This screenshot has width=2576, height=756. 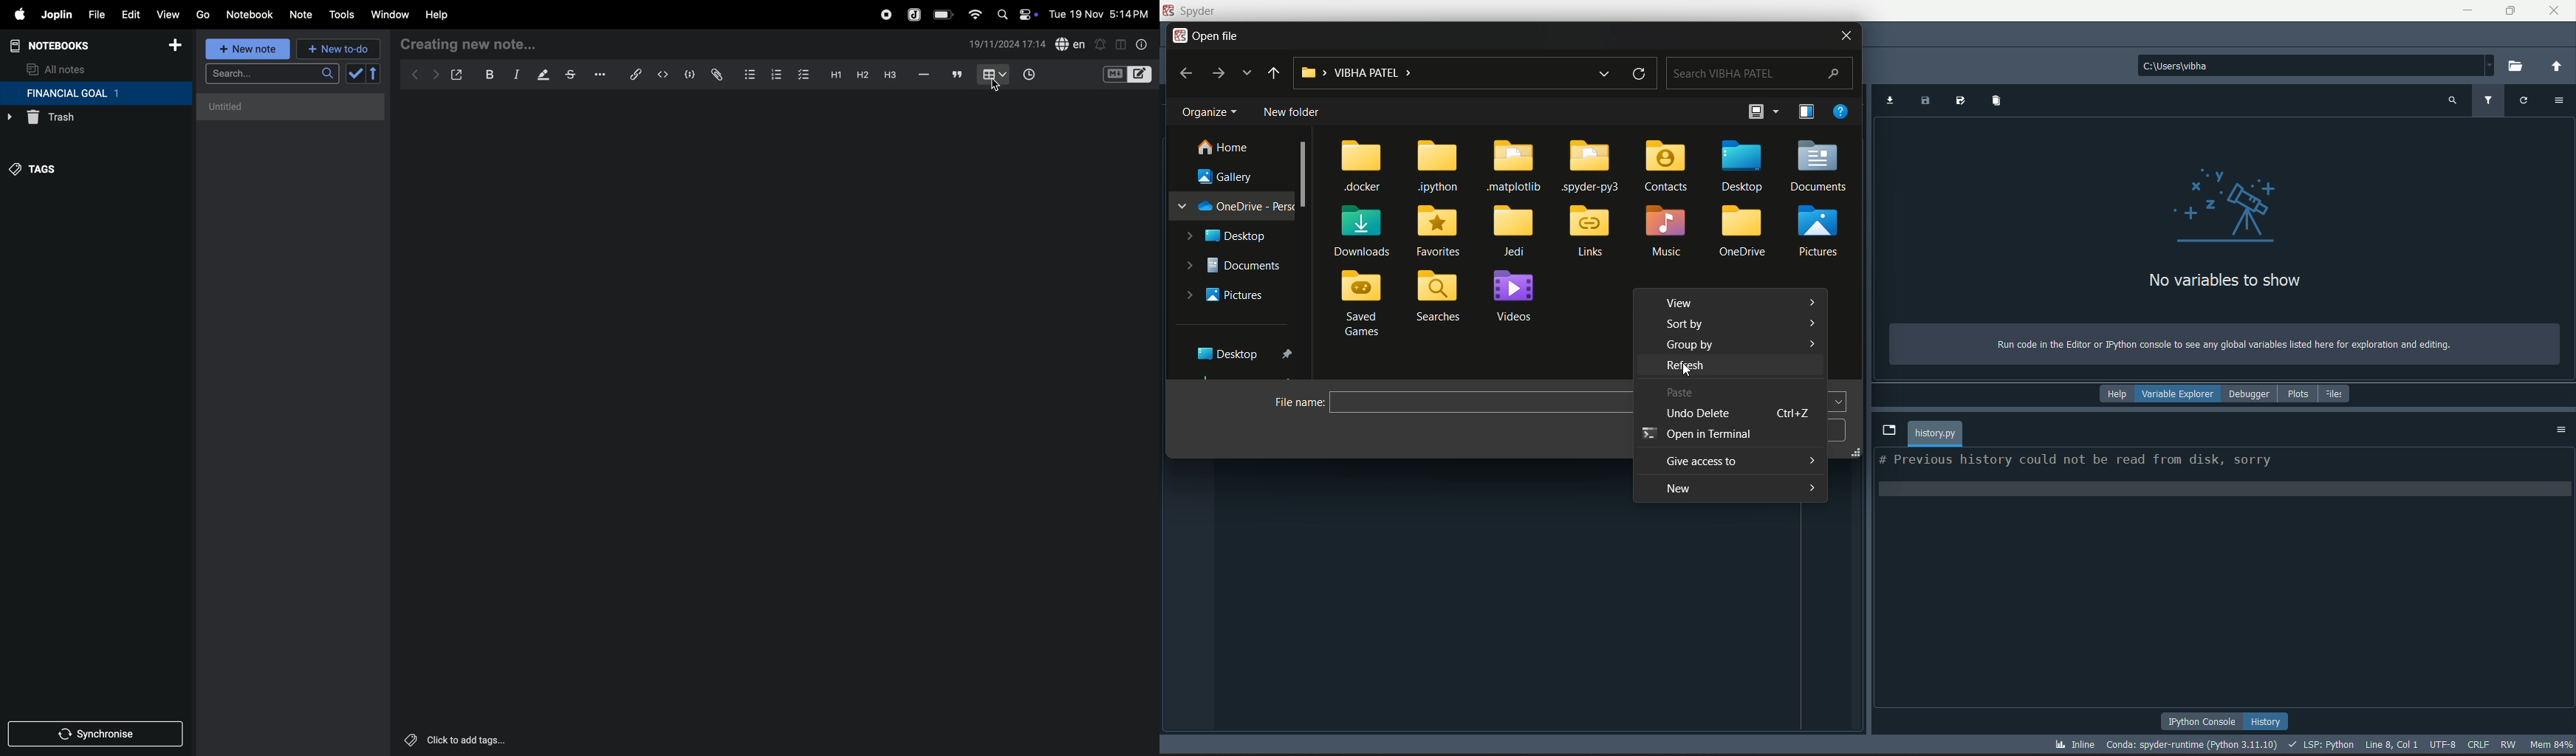 I want to click on filter variable, so click(x=2489, y=100).